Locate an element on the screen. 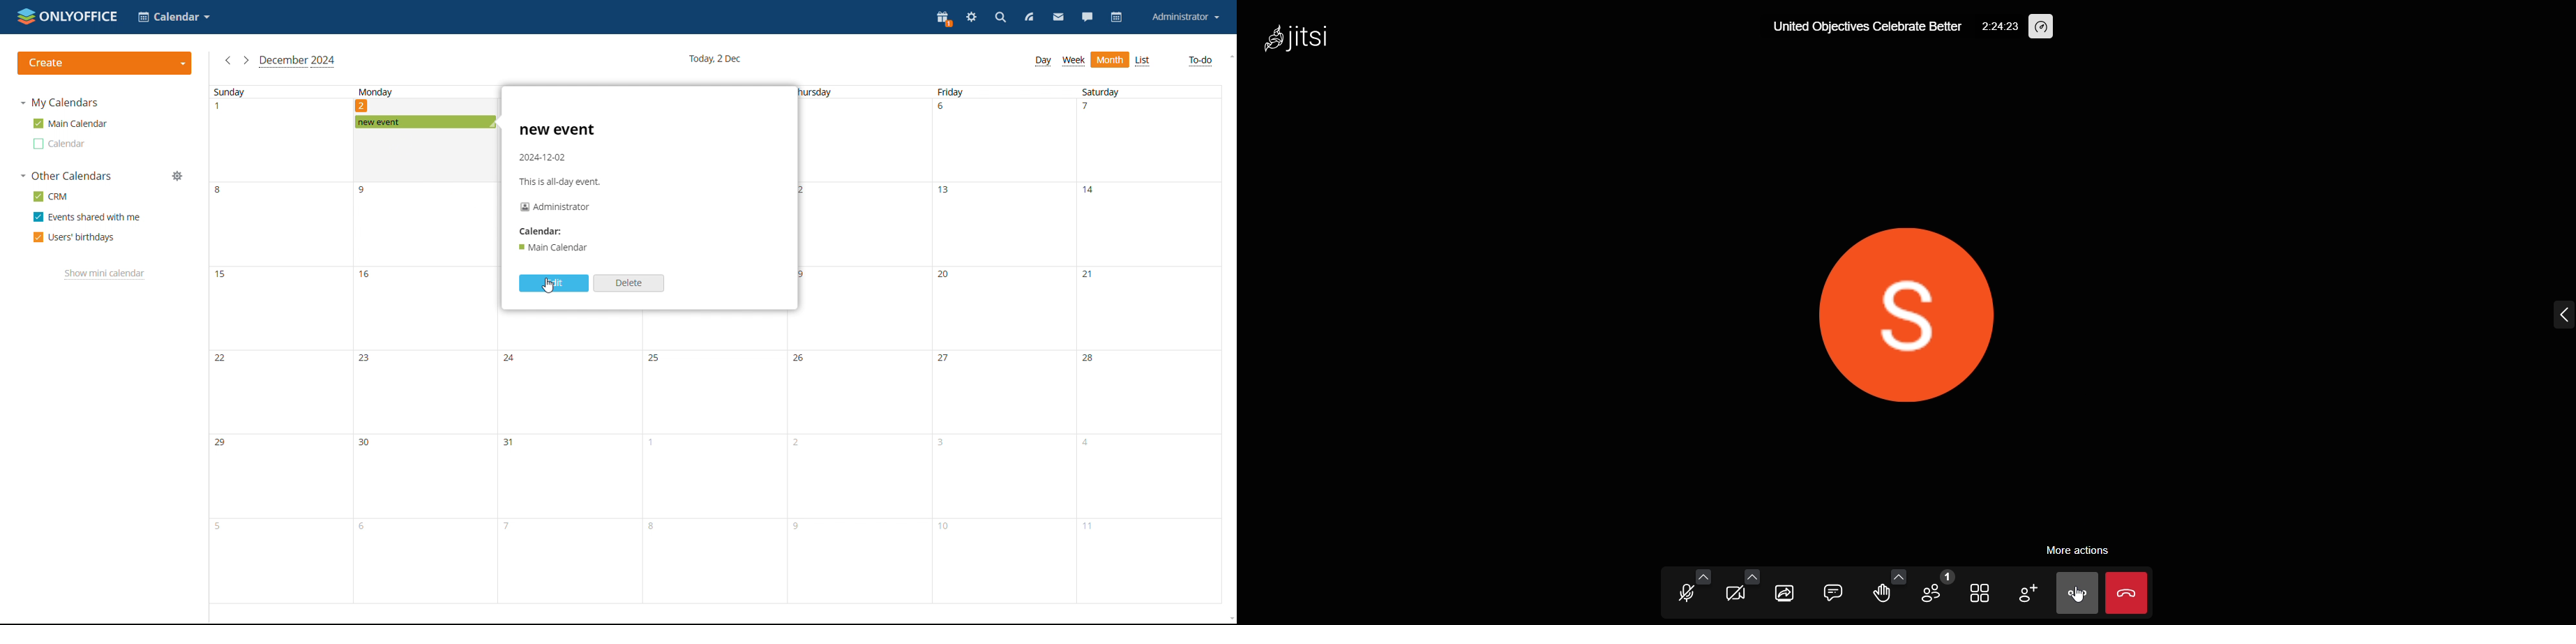  more action is located at coordinates (2079, 551).